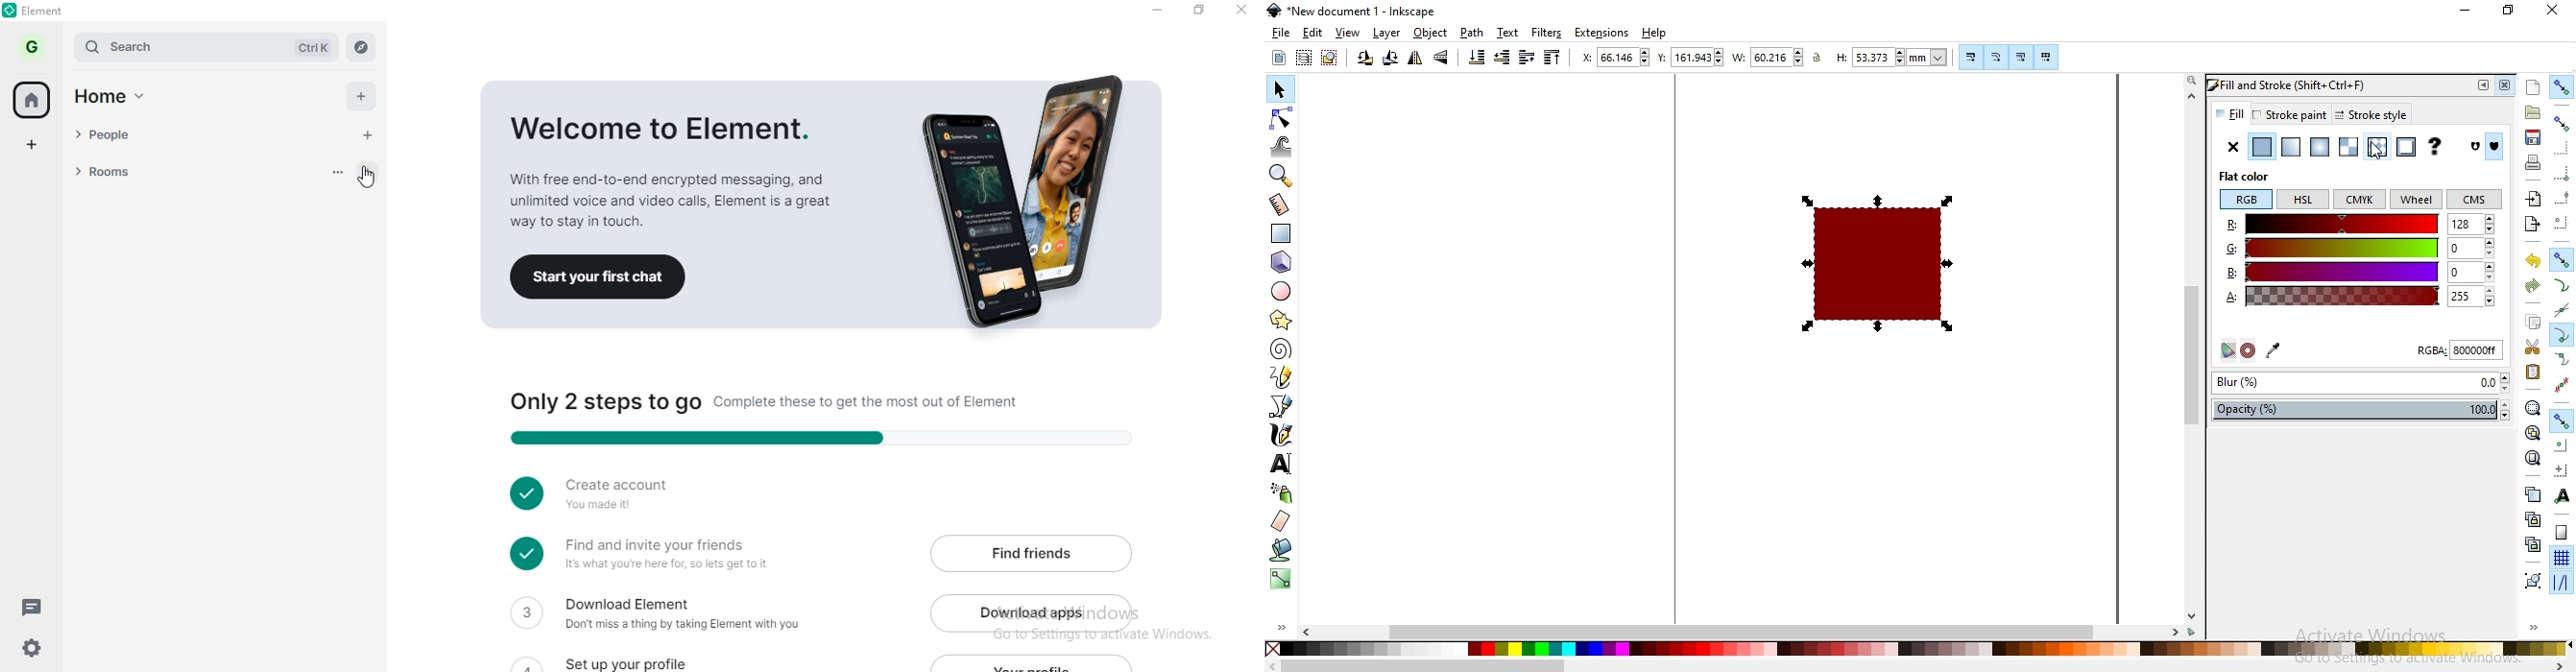 Image resolution: width=2576 pixels, height=672 pixels. I want to click on draw calligraphic or brush strokes, so click(1280, 435).